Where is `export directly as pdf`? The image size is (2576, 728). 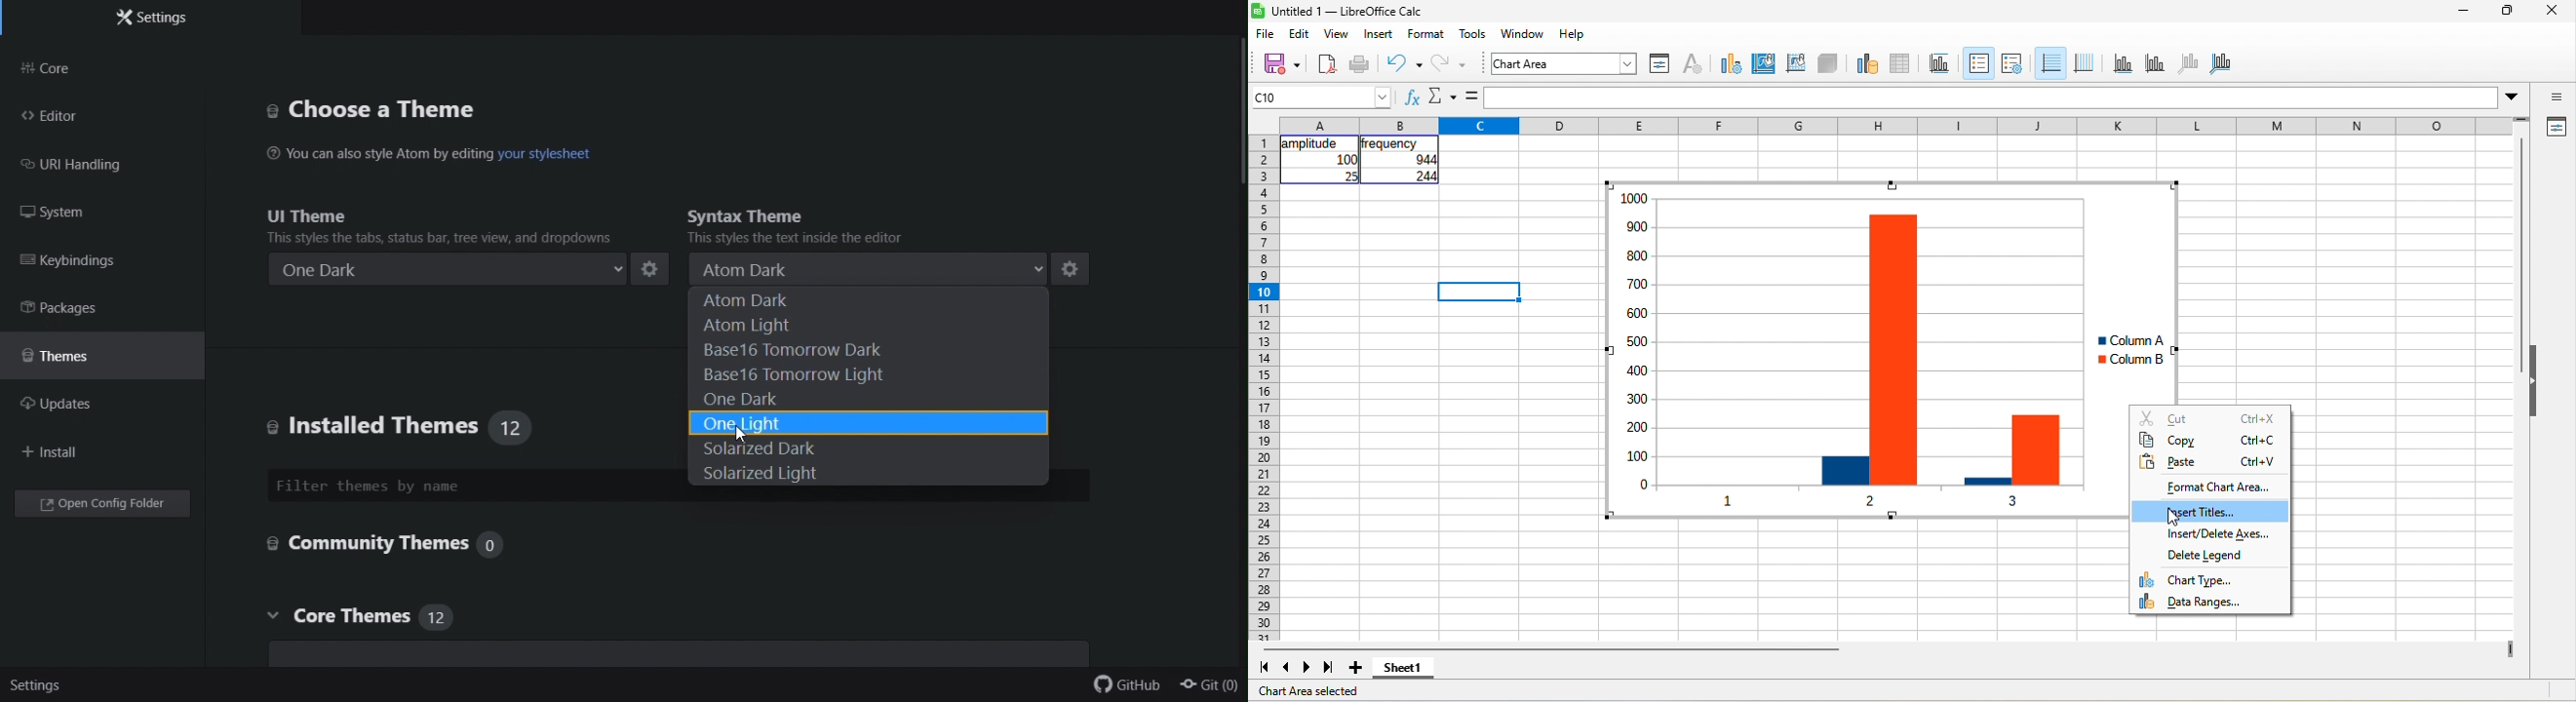 export directly as pdf is located at coordinates (1327, 65).